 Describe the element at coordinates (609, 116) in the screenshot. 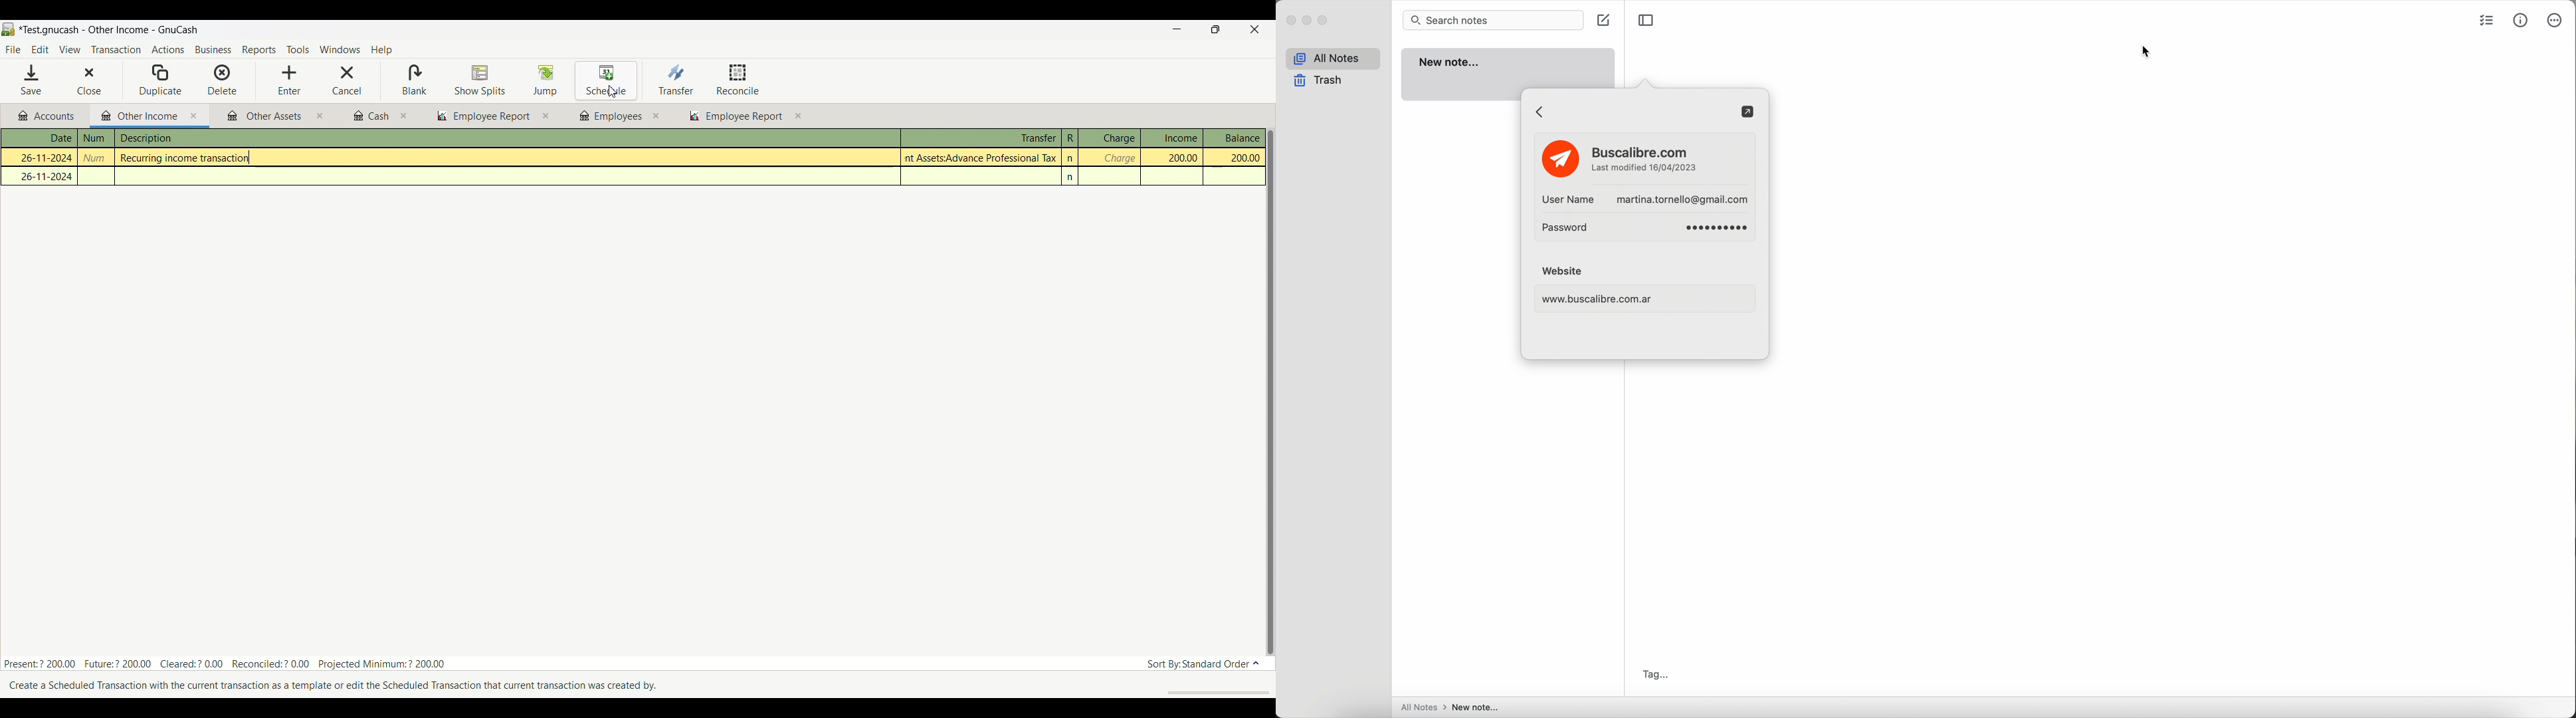

I see `employees` at that location.